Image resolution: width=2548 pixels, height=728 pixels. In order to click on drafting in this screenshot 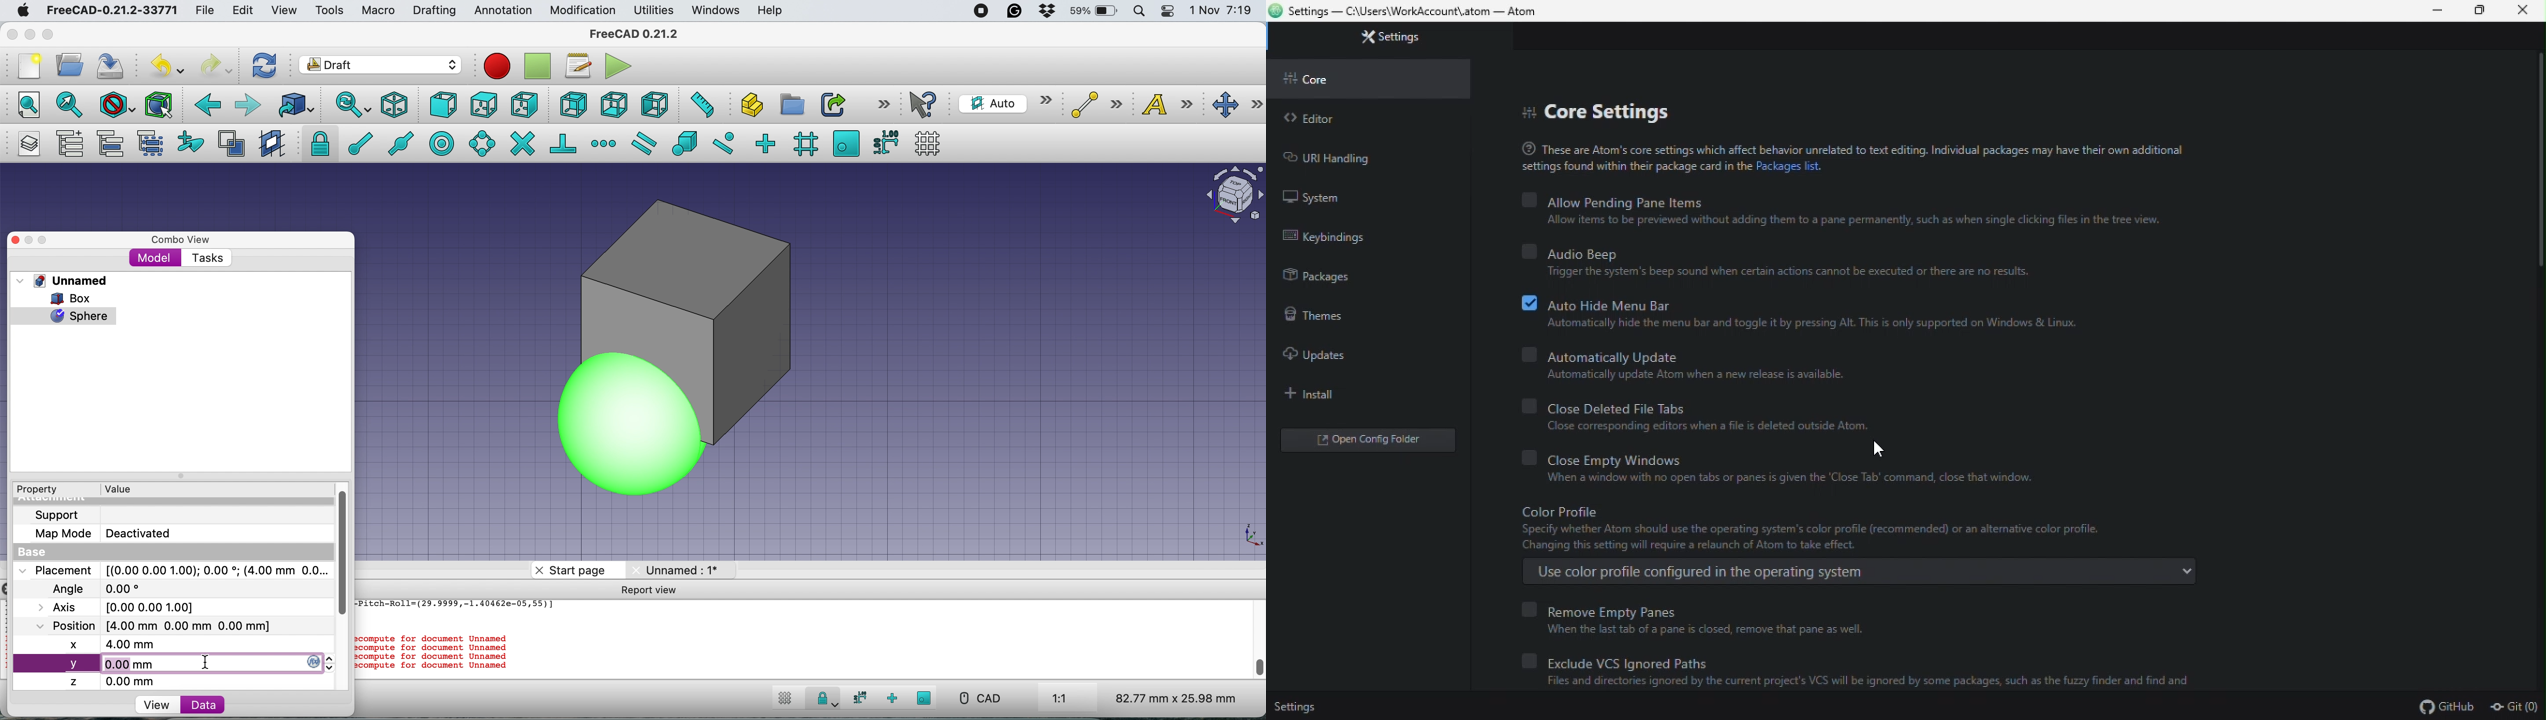, I will do `click(434, 11)`.